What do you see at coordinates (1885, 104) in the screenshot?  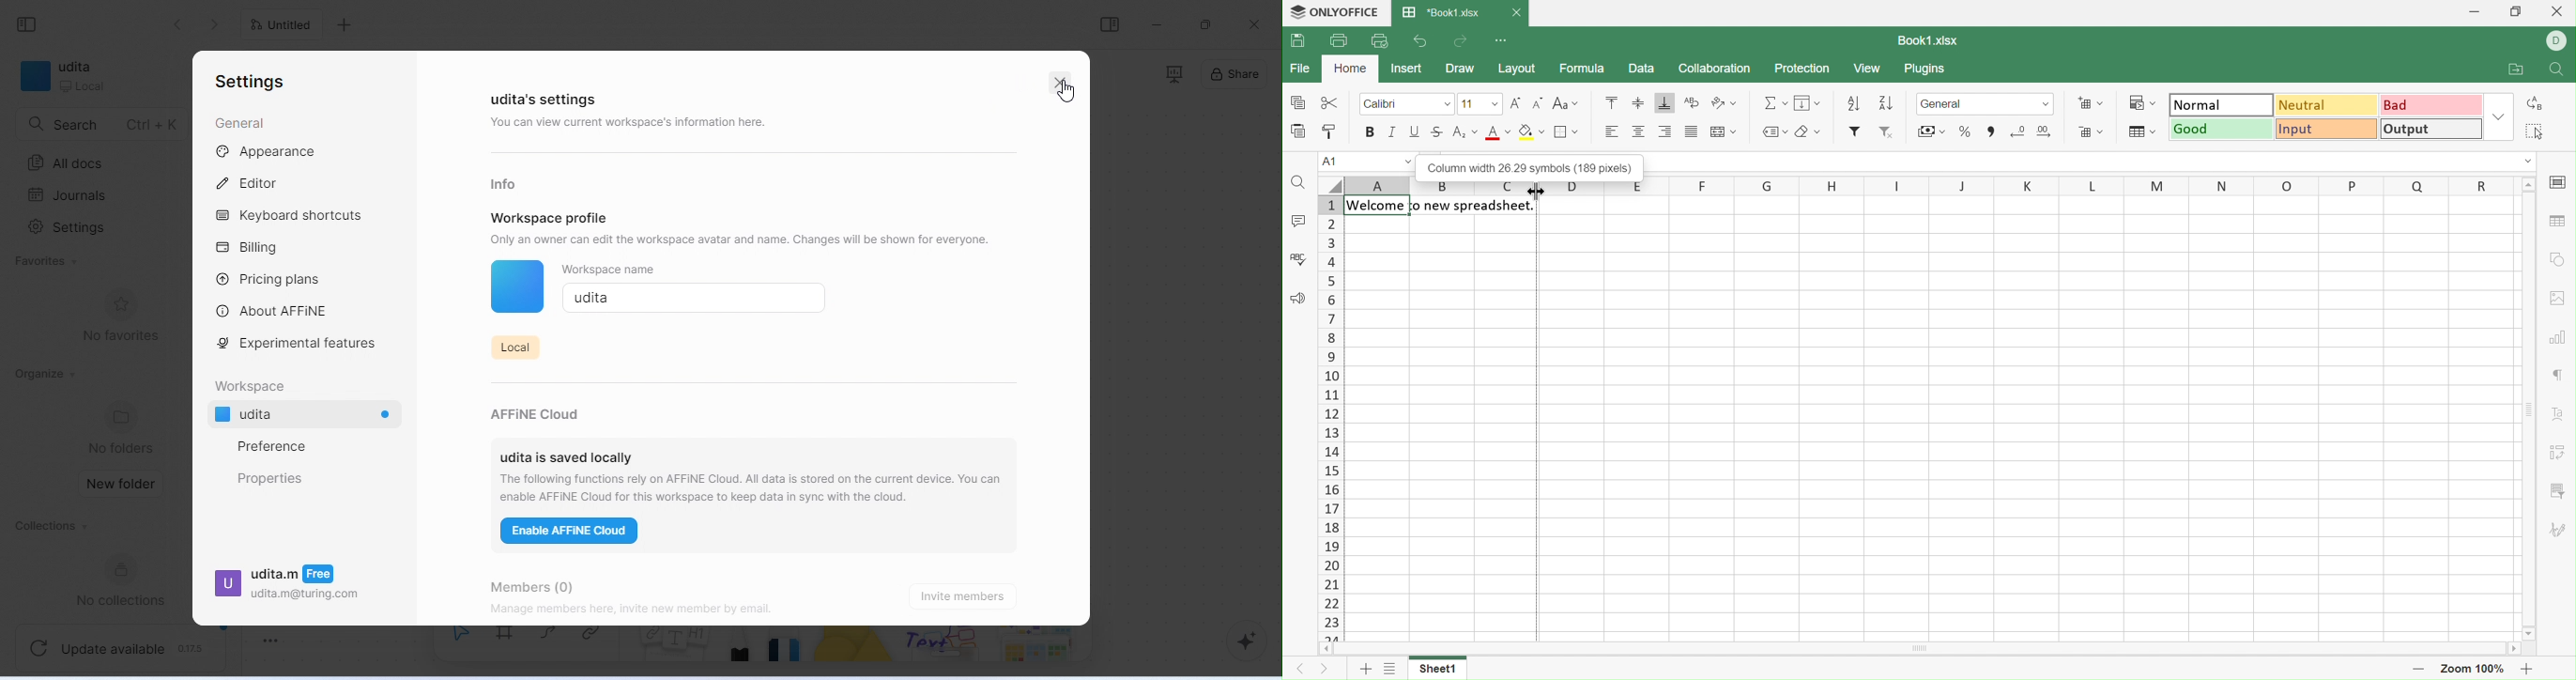 I see `Descending order` at bounding box center [1885, 104].